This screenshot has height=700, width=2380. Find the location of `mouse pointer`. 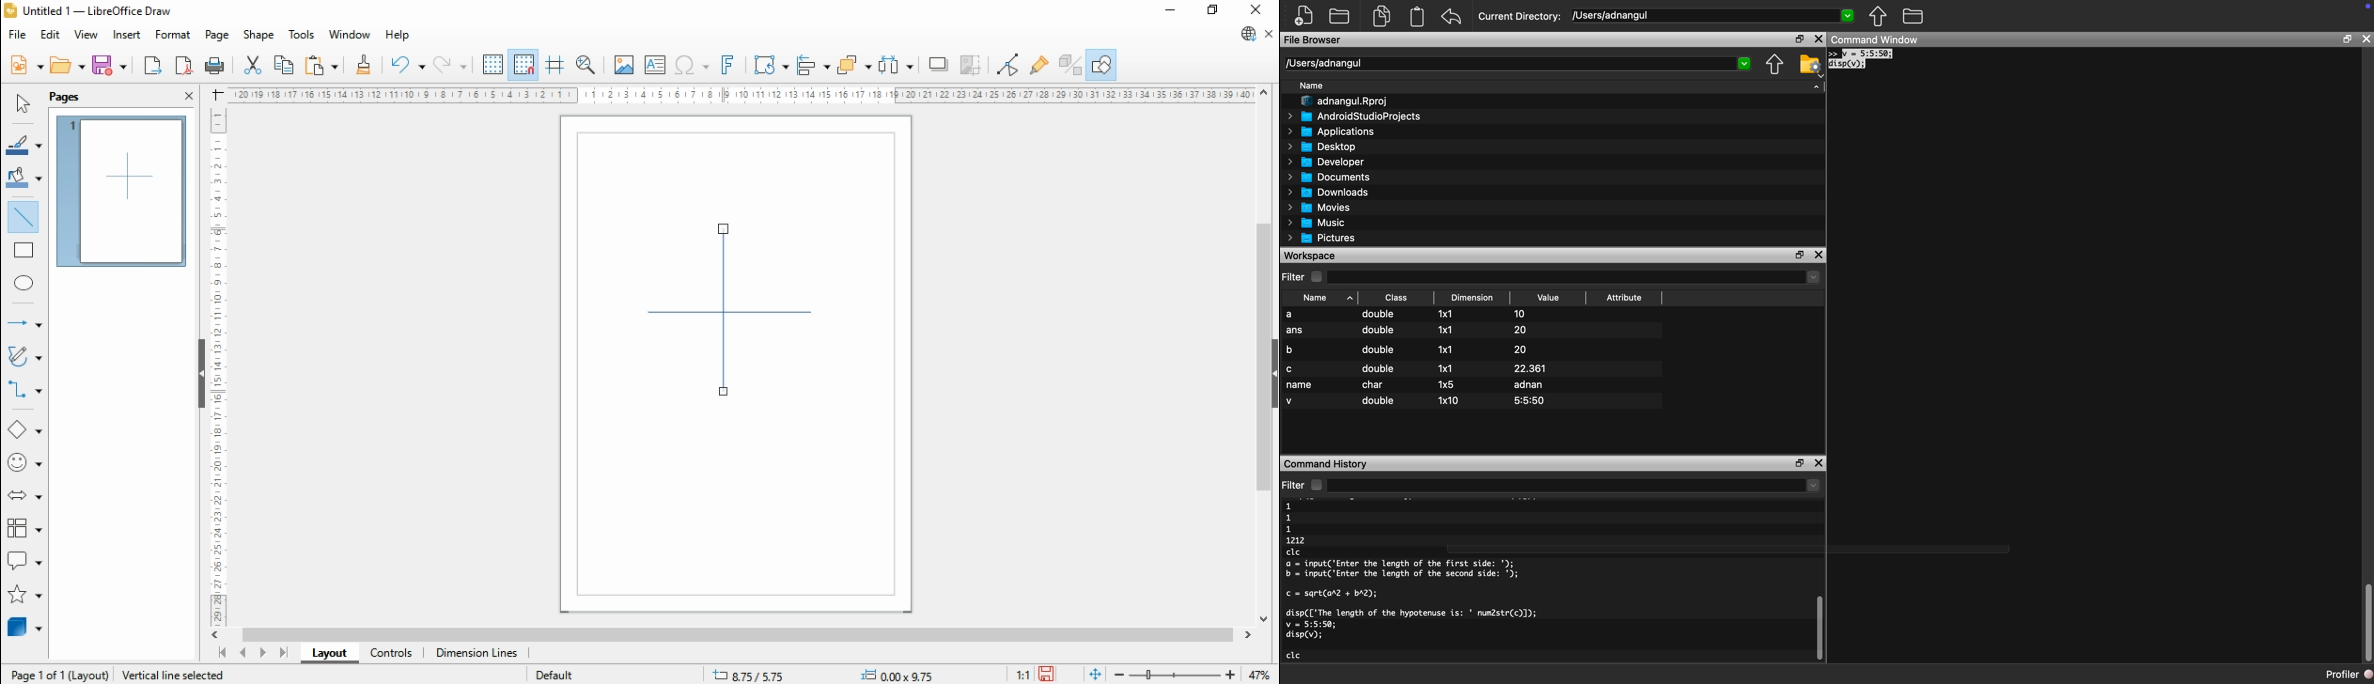

mouse pointer is located at coordinates (725, 389).